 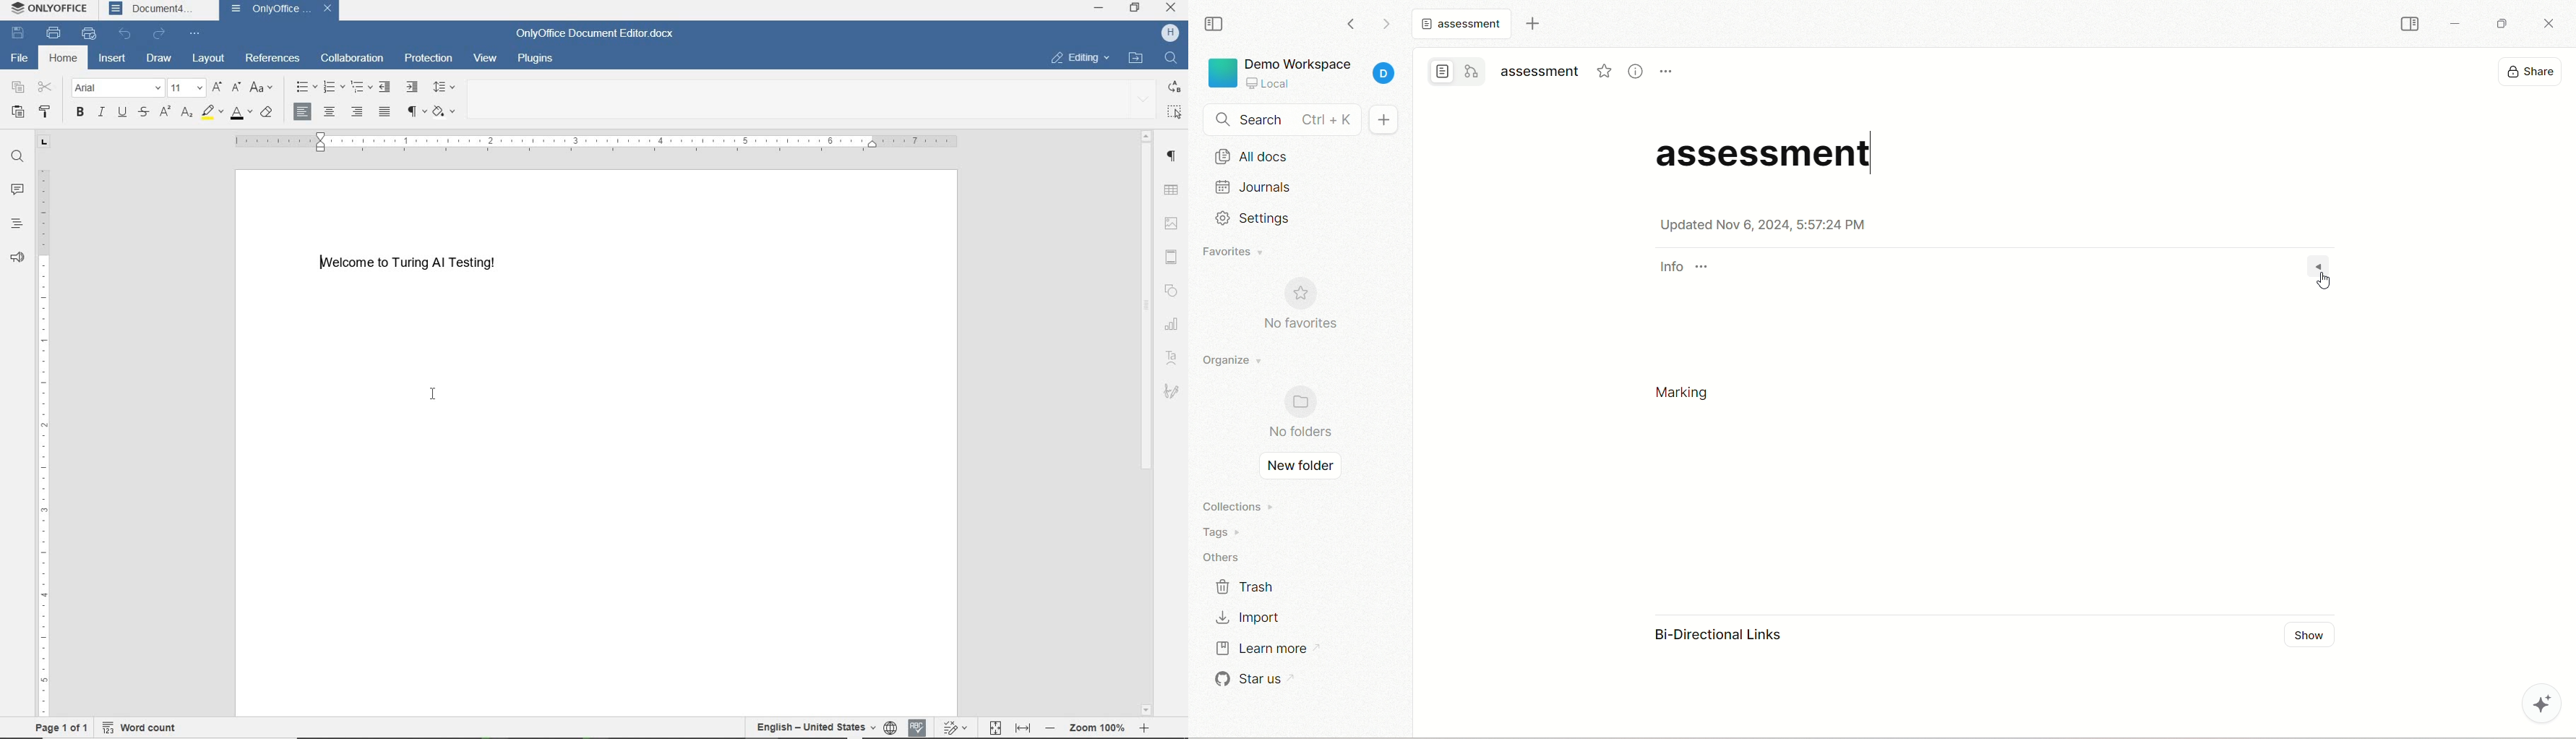 What do you see at coordinates (387, 87) in the screenshot?
I see `decrease indent` at bounding box center [387, 87].